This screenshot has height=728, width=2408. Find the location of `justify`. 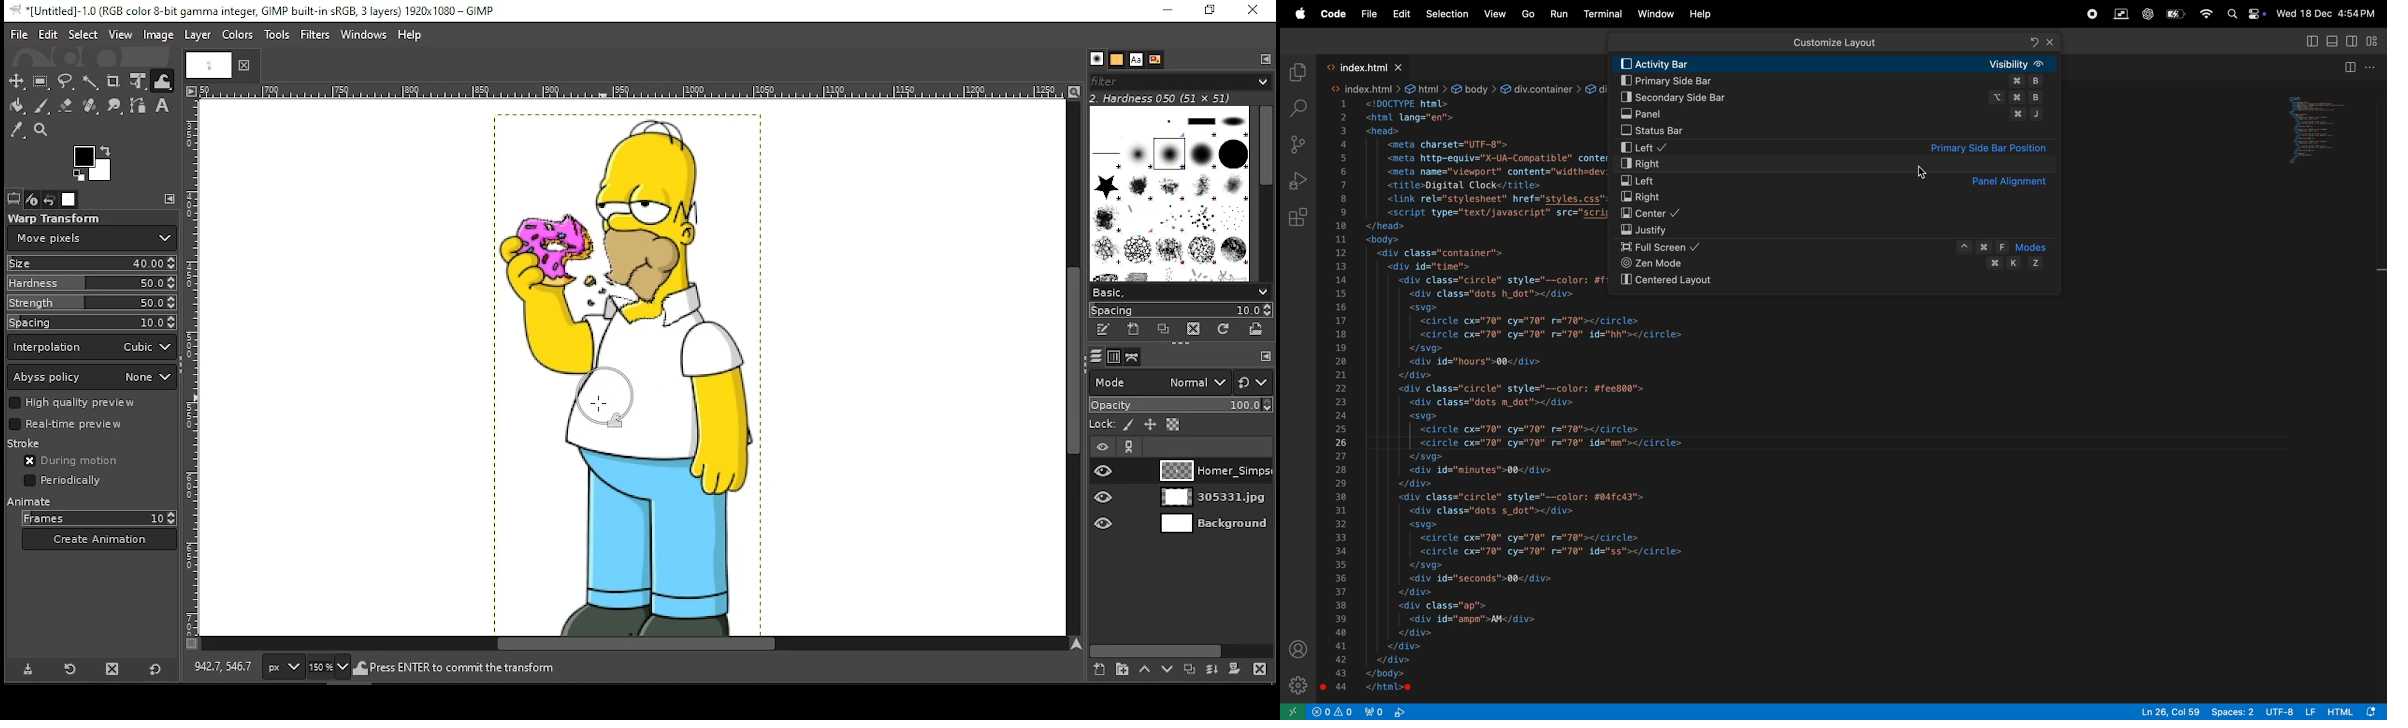

justify is located at coordinates (1837, 230).